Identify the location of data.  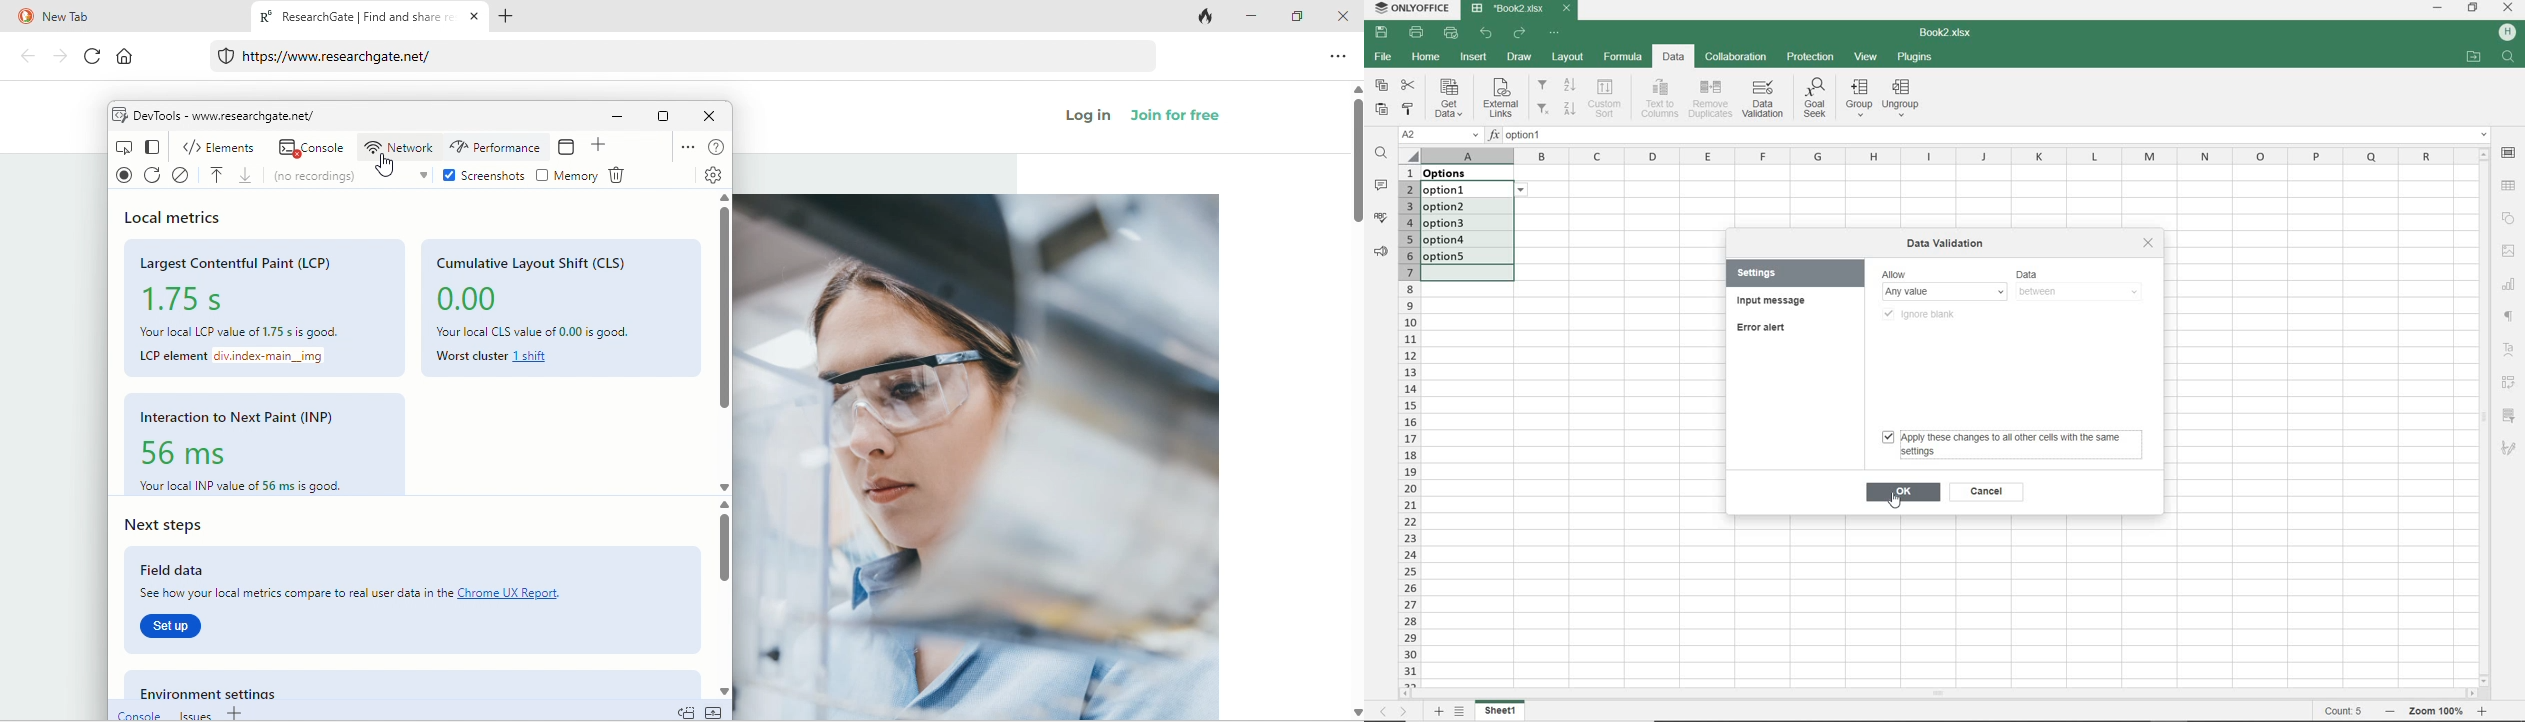
(1455, 173).